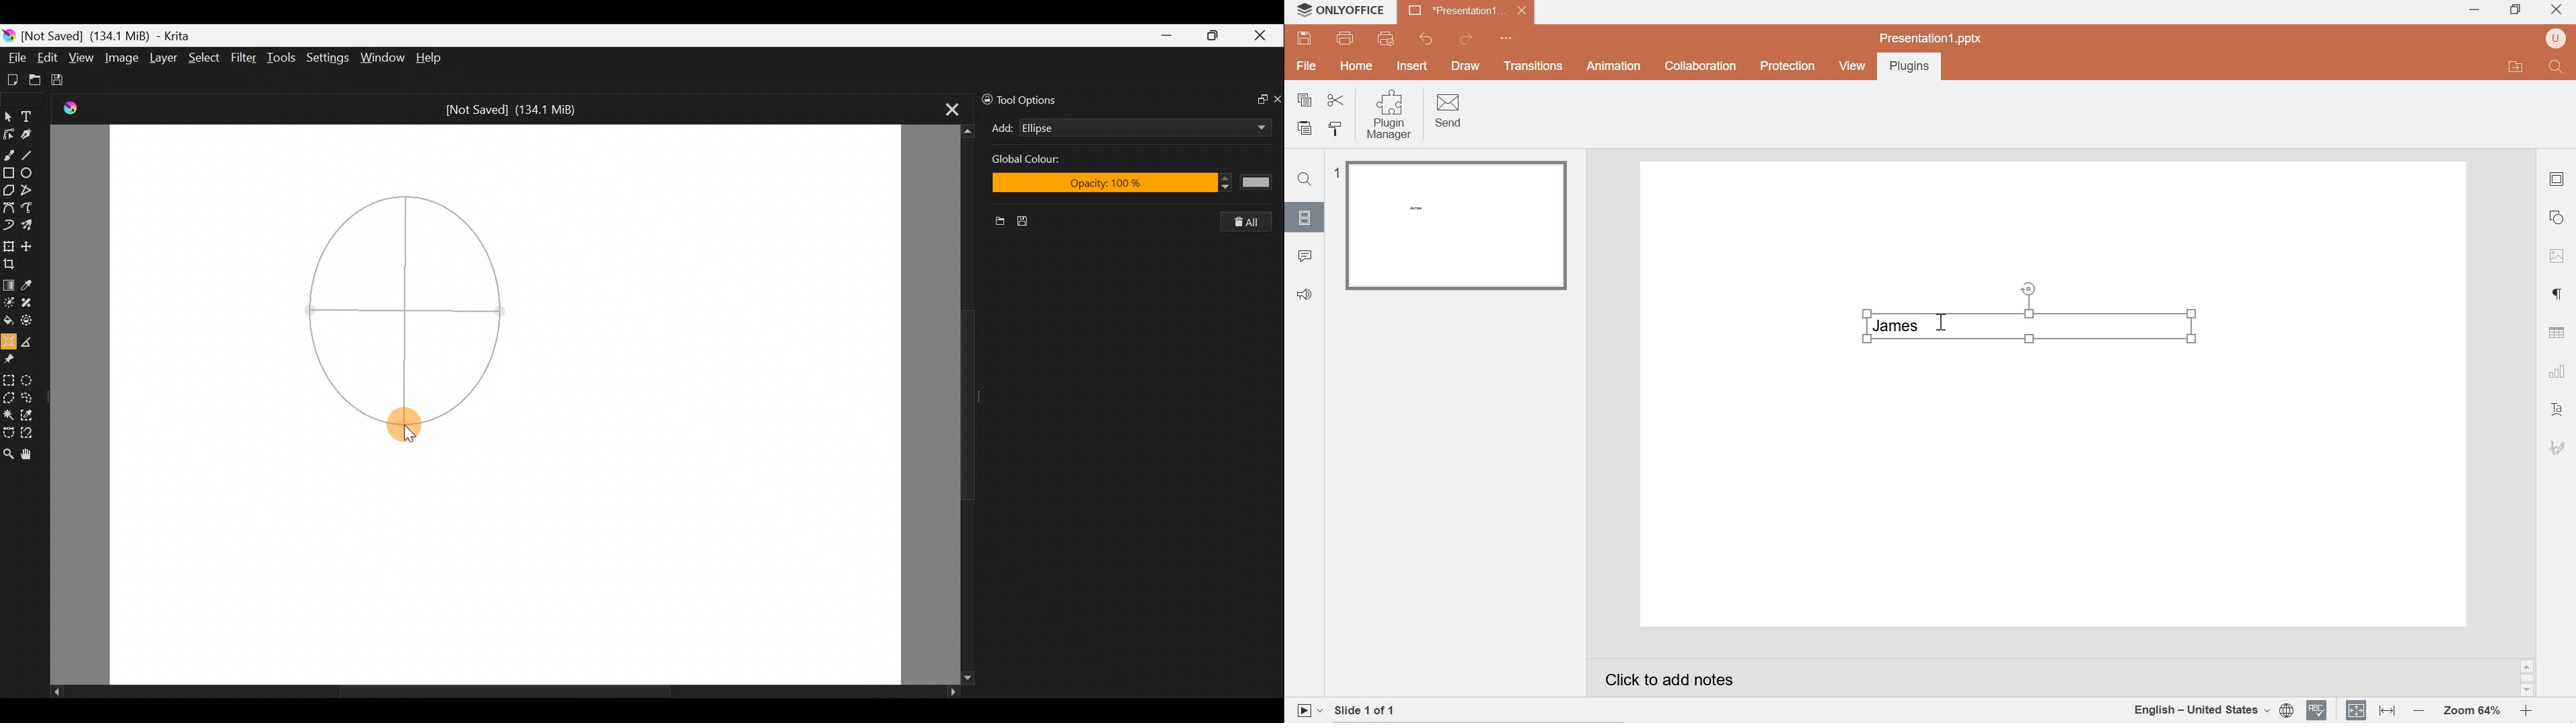 Image resolution: width=2576 pixels, height=728 pixels. Describe the element at coordinates (11, 78) in the screenshot. I see `Create new document` at that location.